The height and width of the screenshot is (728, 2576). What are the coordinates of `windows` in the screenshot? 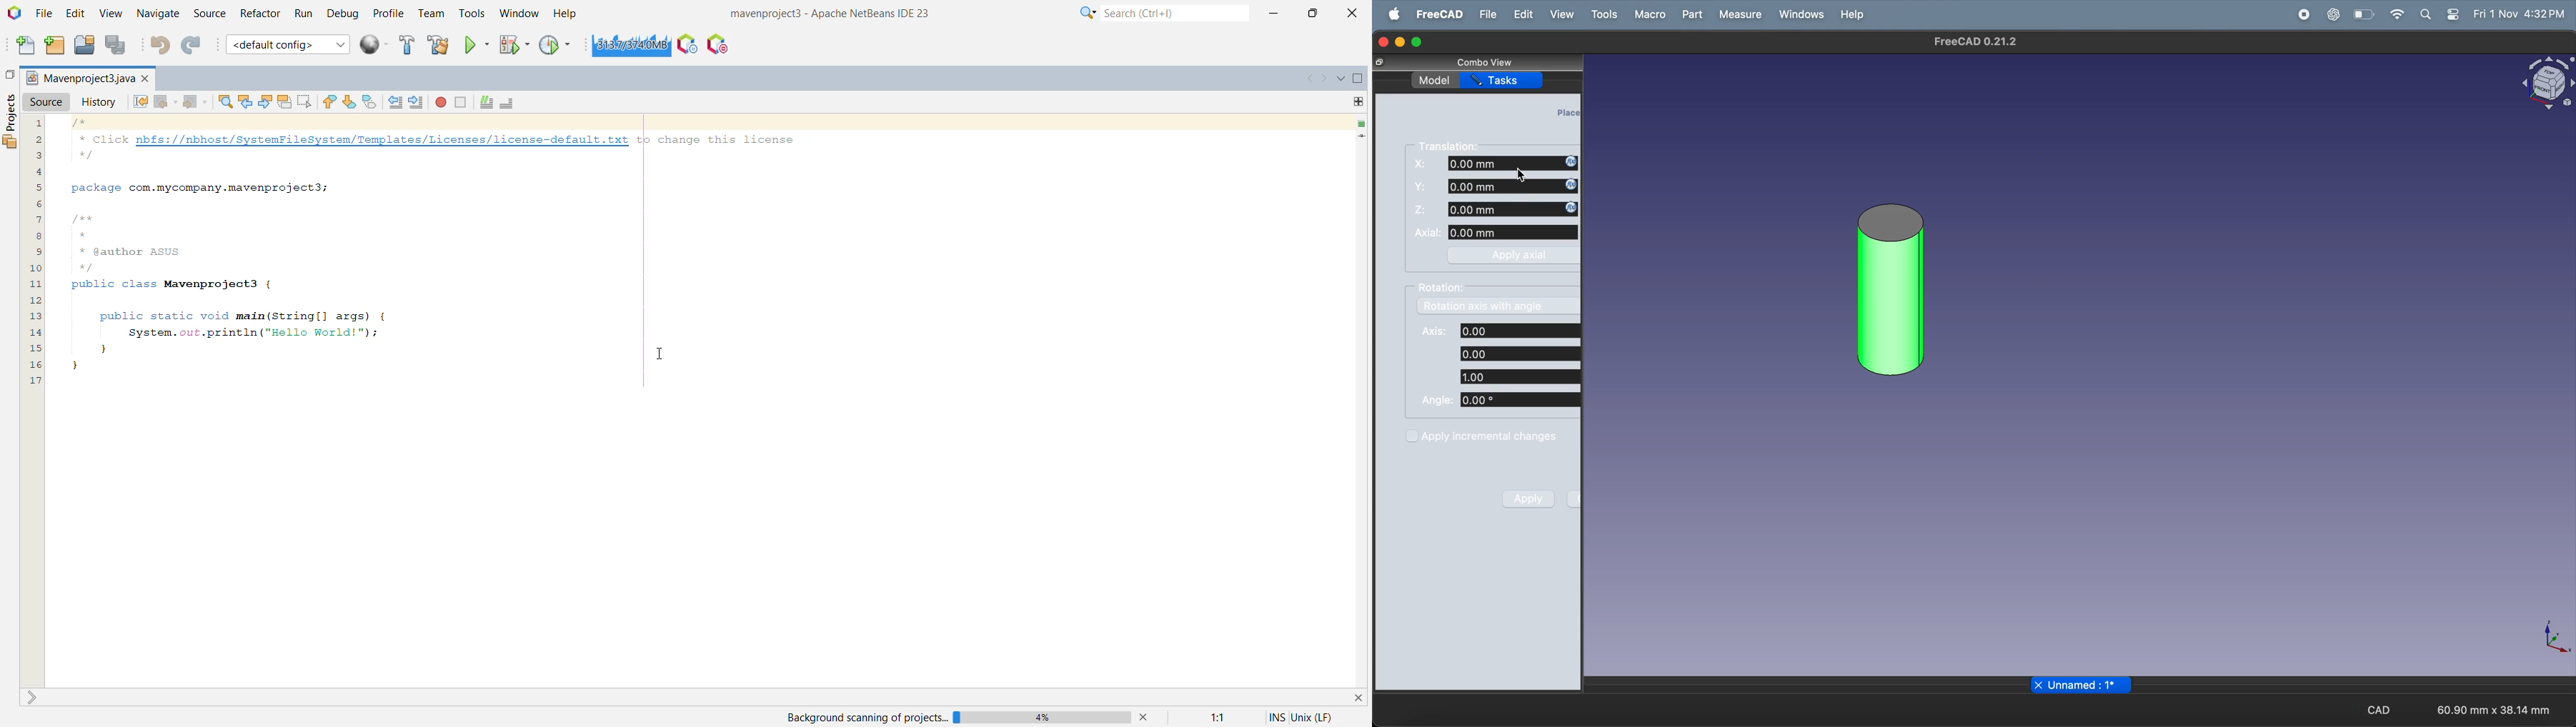 It's located at (1798, 16).